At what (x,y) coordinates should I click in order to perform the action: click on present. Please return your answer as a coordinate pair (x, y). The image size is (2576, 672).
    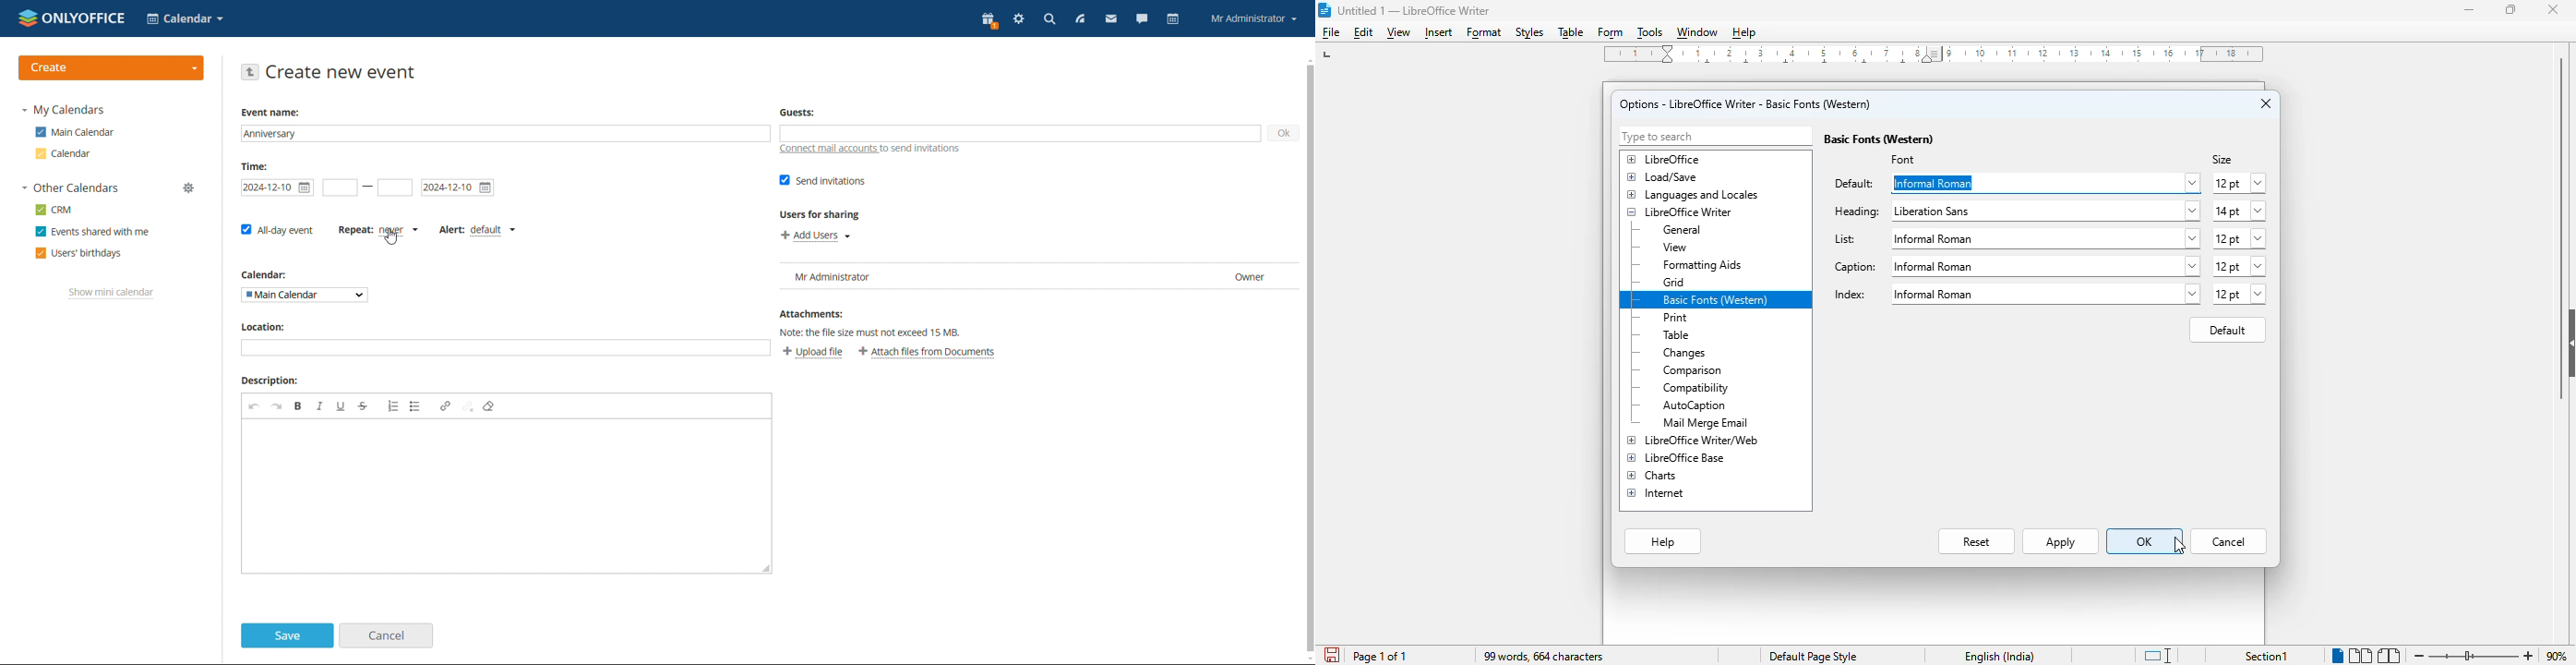
    Looking at the image, I should click on (988, 21).